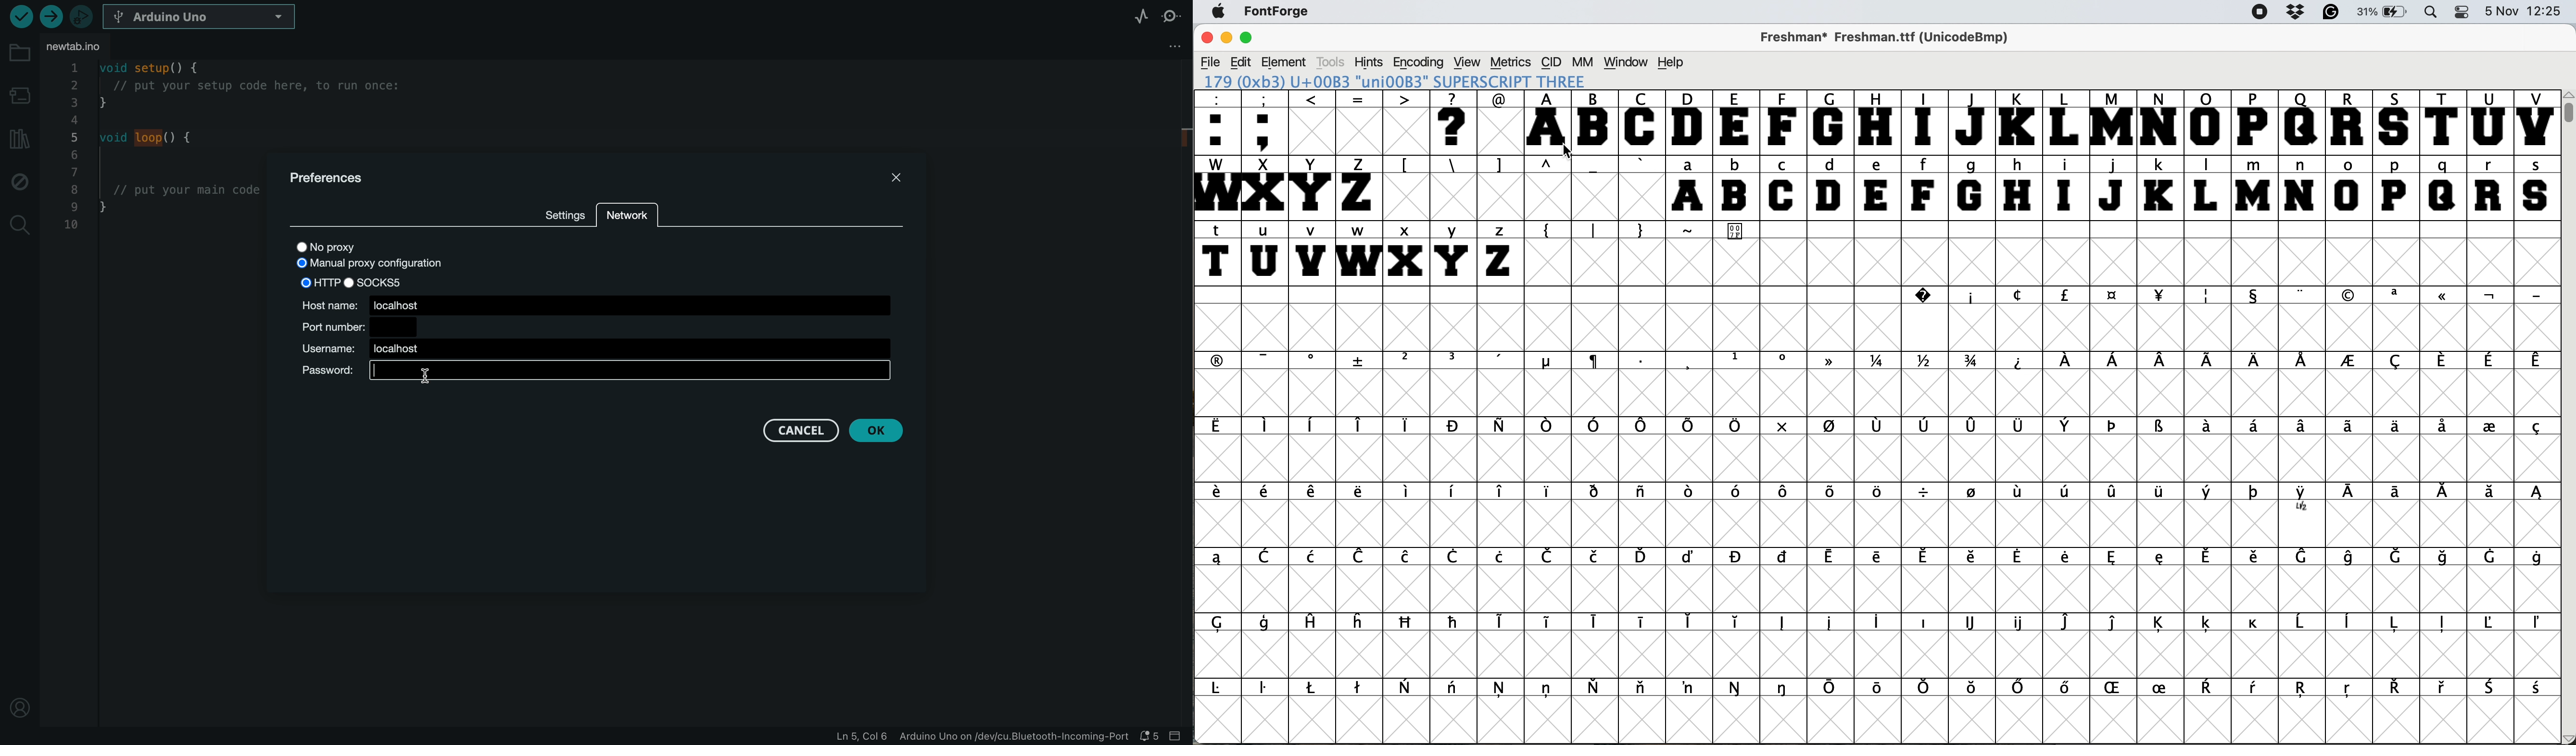 The image size is (2576, 756). Describe the element at coordinates (1469, 61) in the screenshot. I see `view` at that location.